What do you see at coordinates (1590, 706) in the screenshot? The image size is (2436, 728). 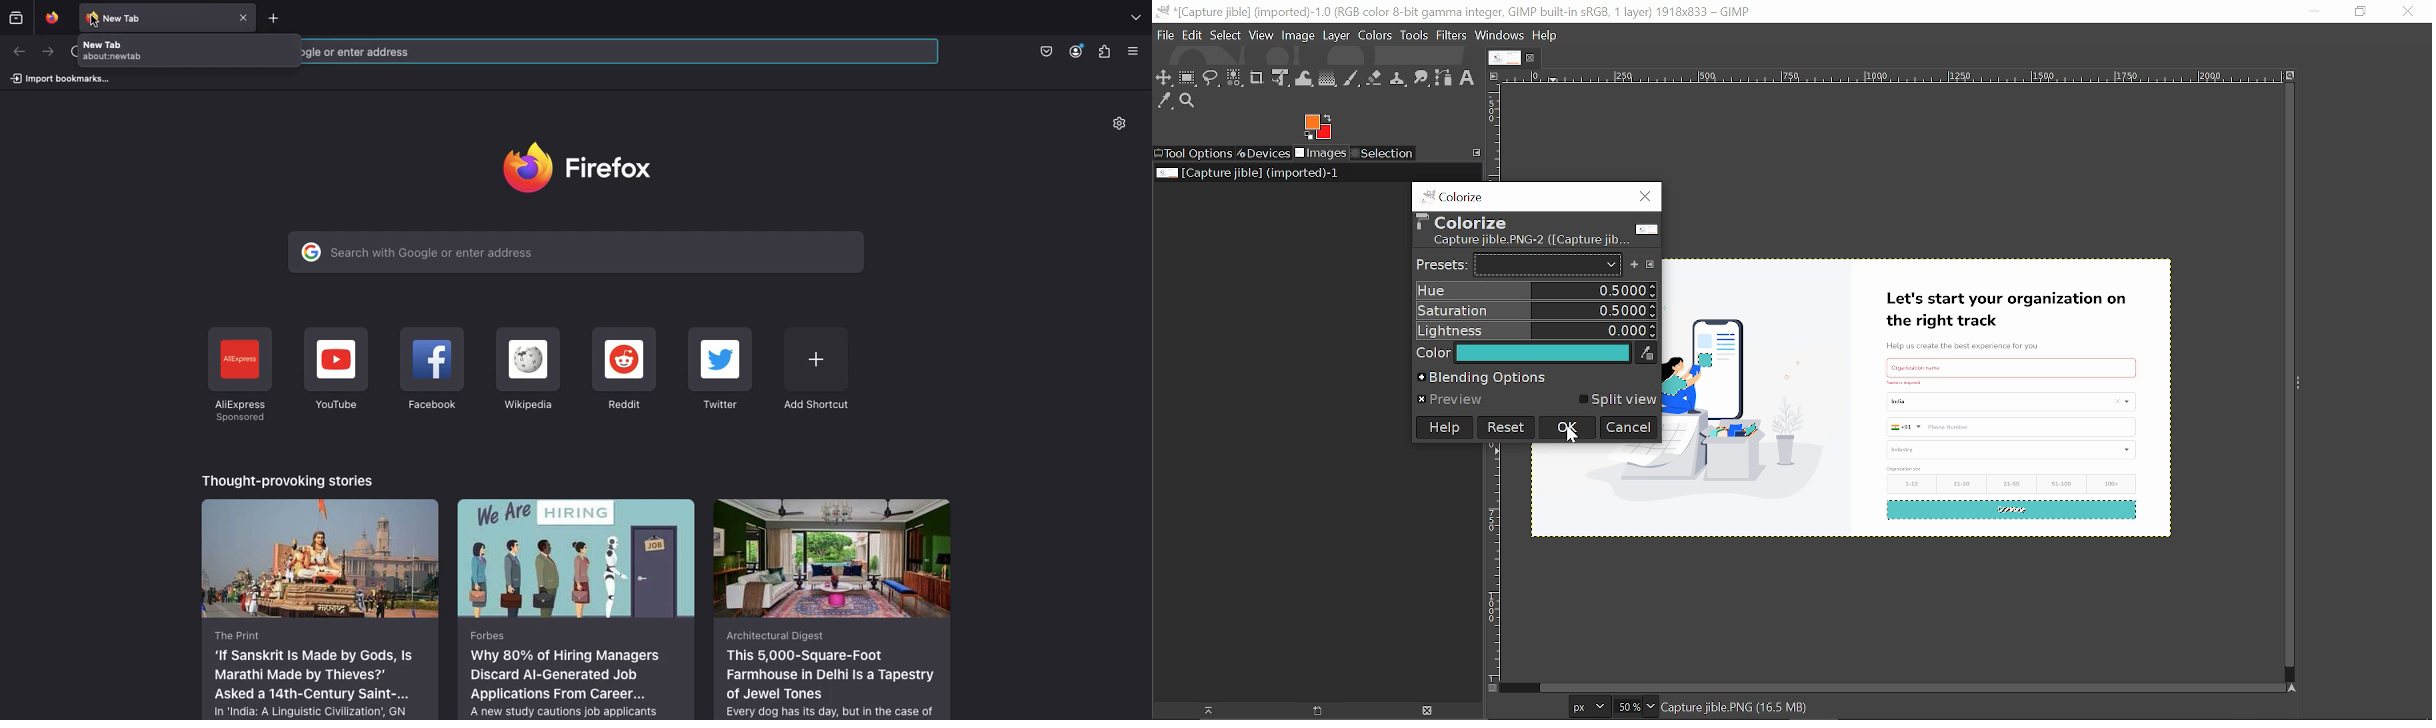 I see `Unit of the current image` at bounding box center [1590, 706].